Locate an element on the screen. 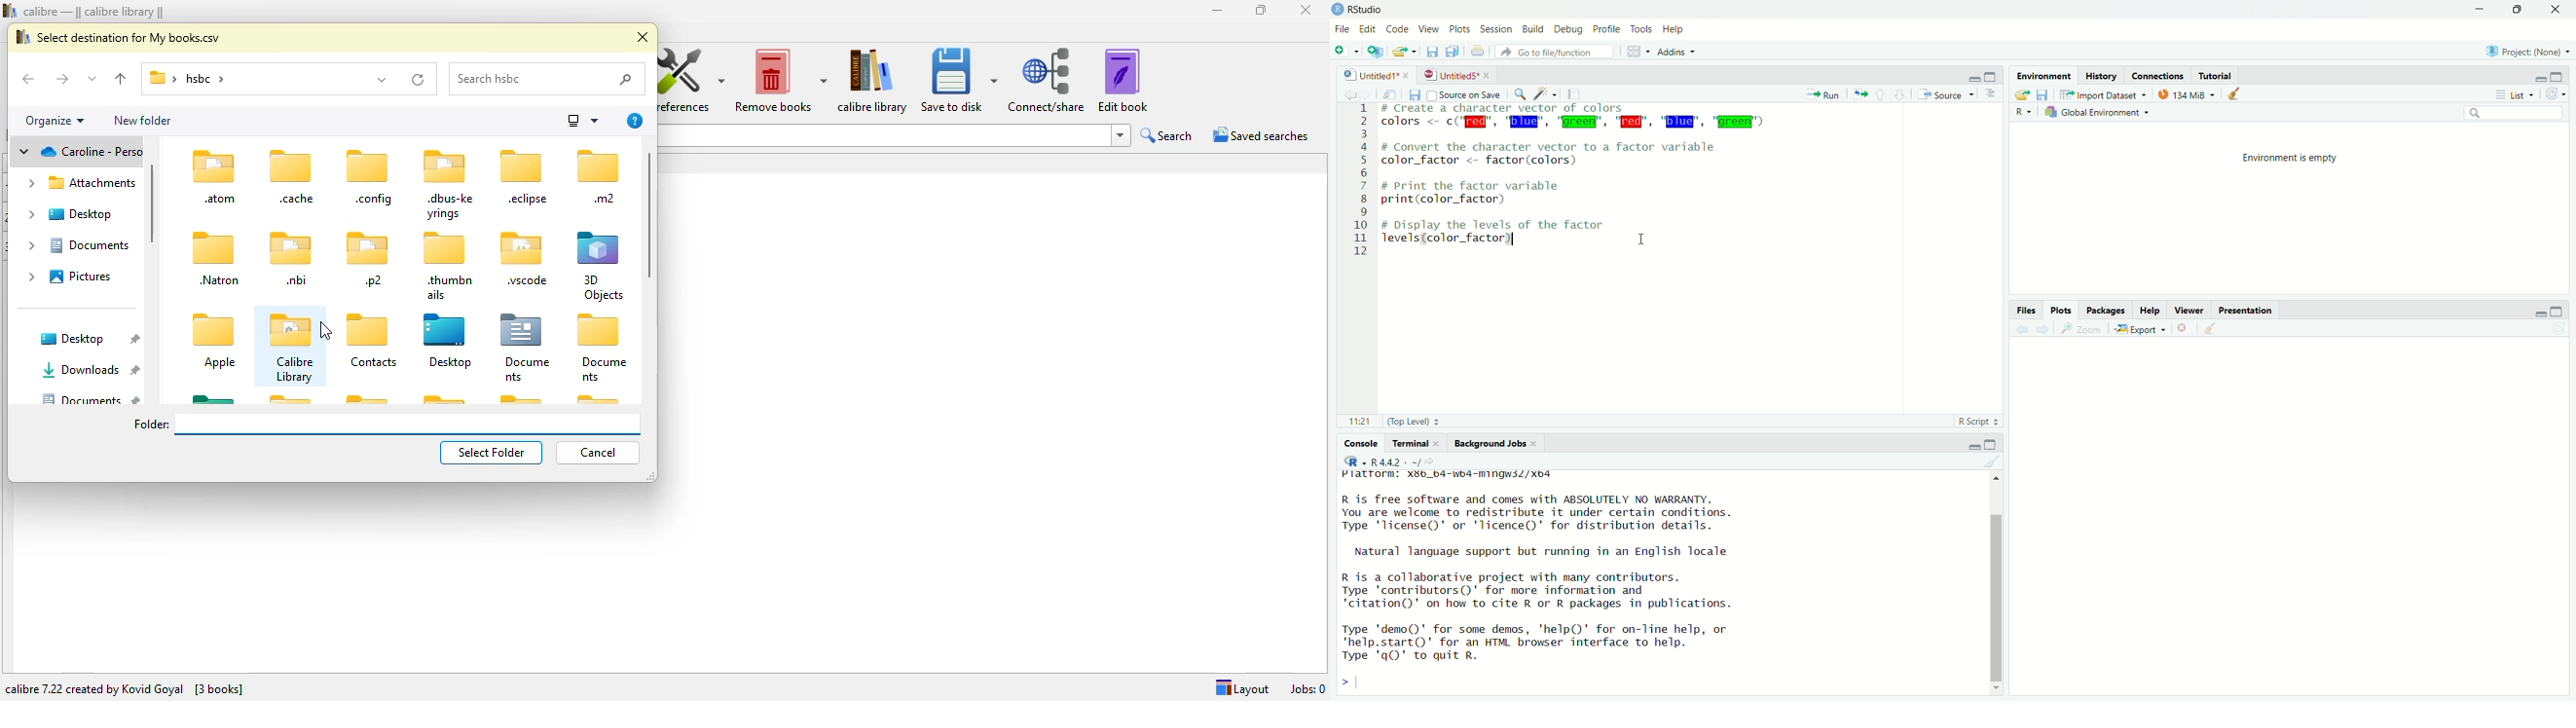 This screenshot has height=728, width=2576. console is located at coordinates (1356, 443).